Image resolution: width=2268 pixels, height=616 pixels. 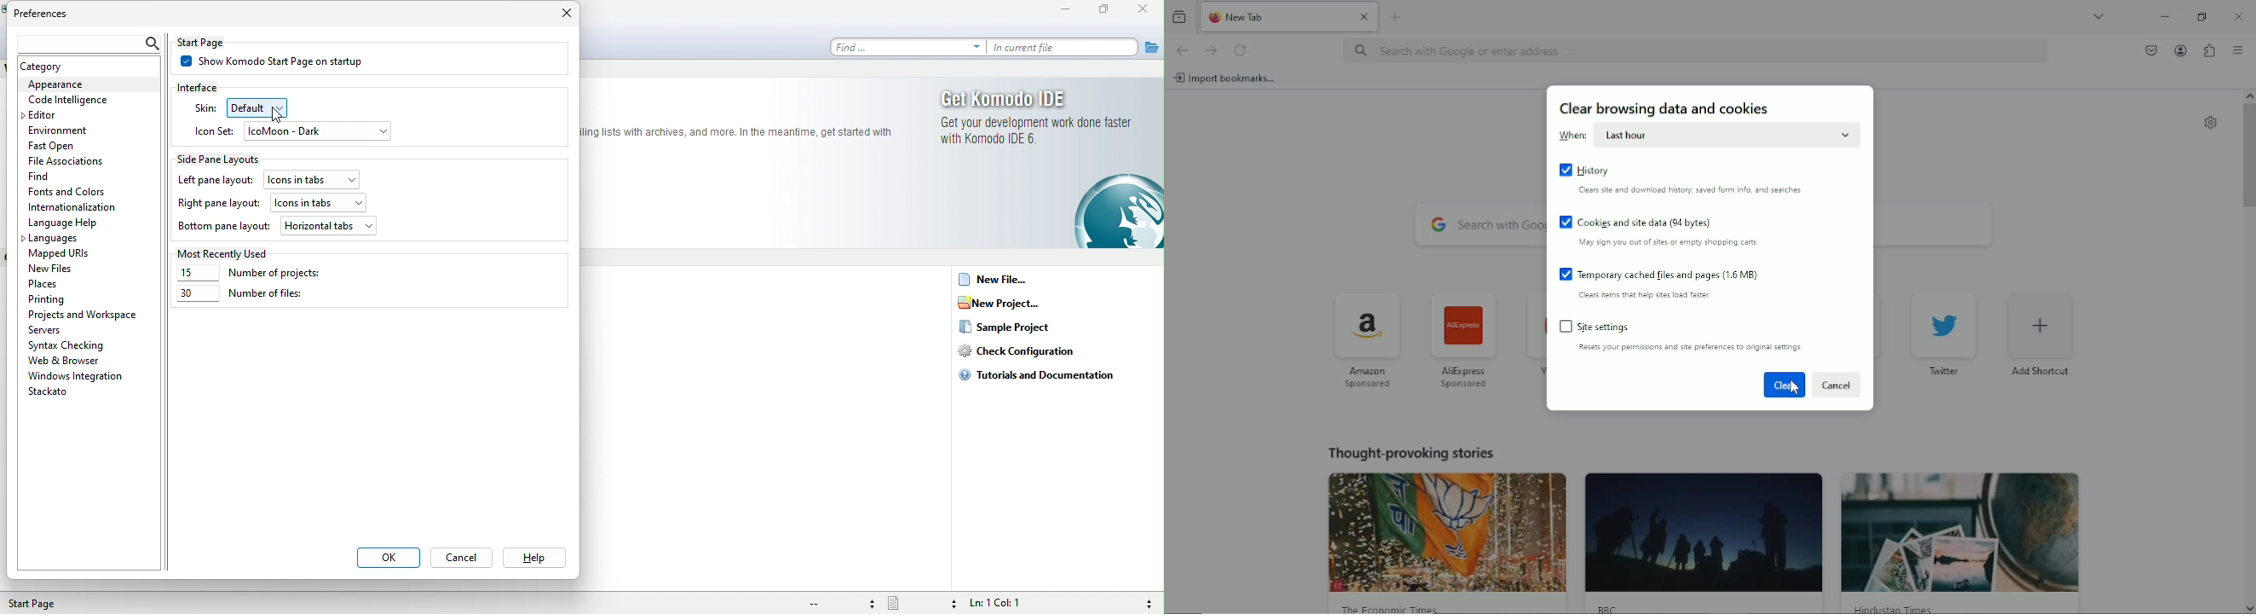 What do you see at coordinates (65, 223) in the screenshot?
I see `language help` at bounding box center [65, 223].